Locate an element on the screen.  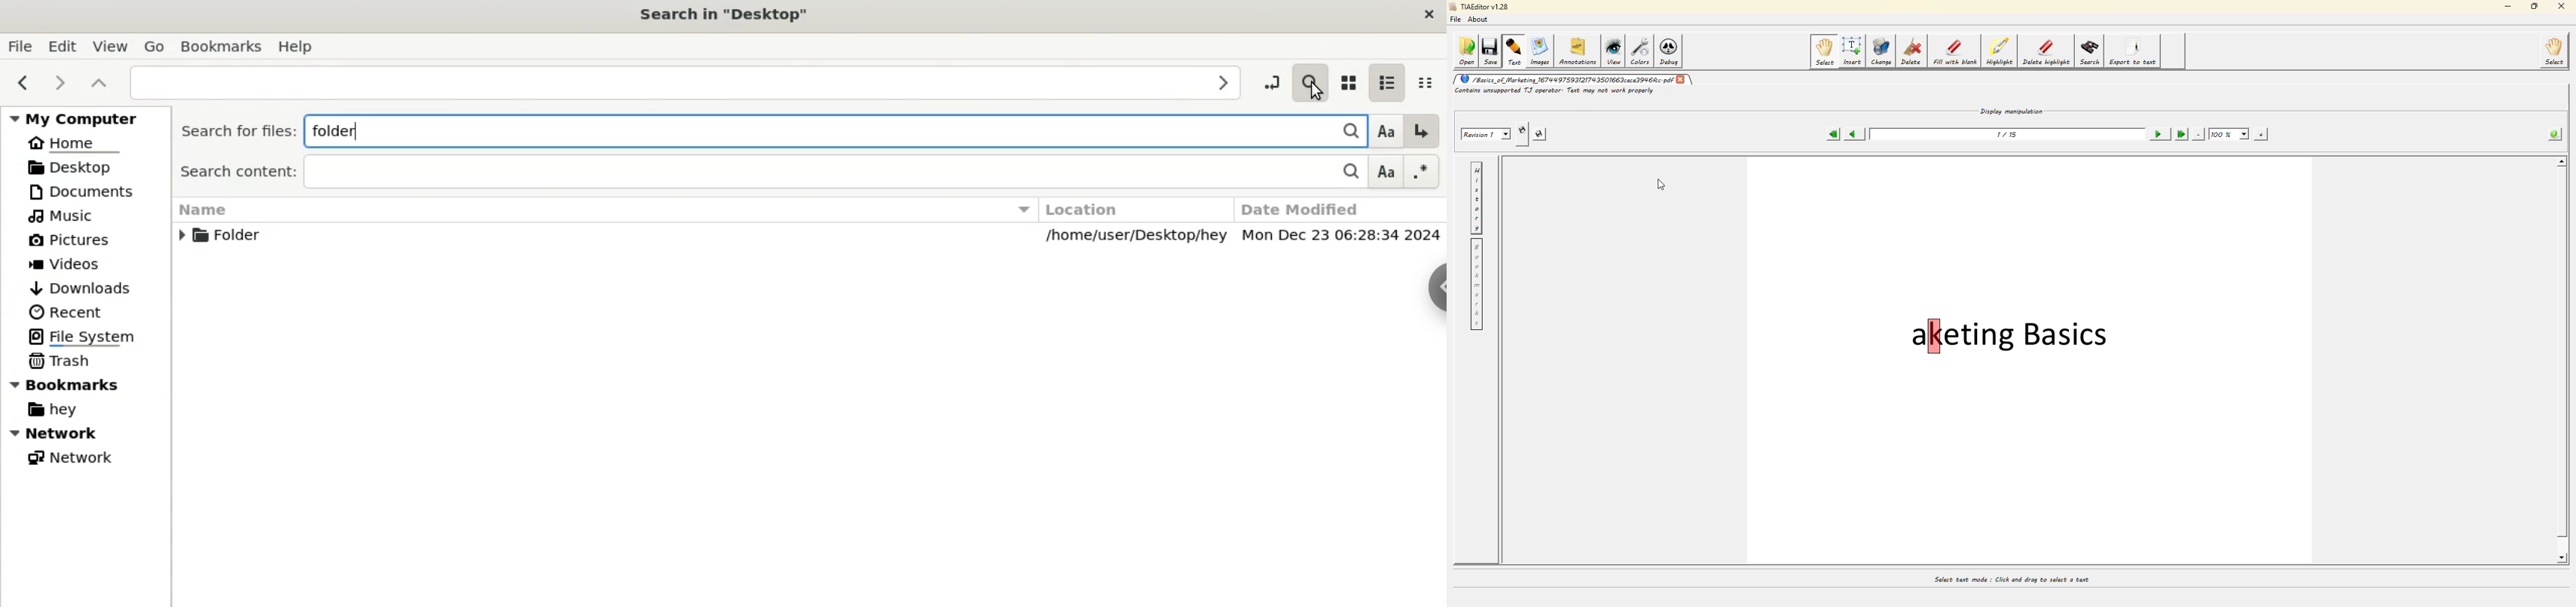
Search is located at coordinates (1309, 79).